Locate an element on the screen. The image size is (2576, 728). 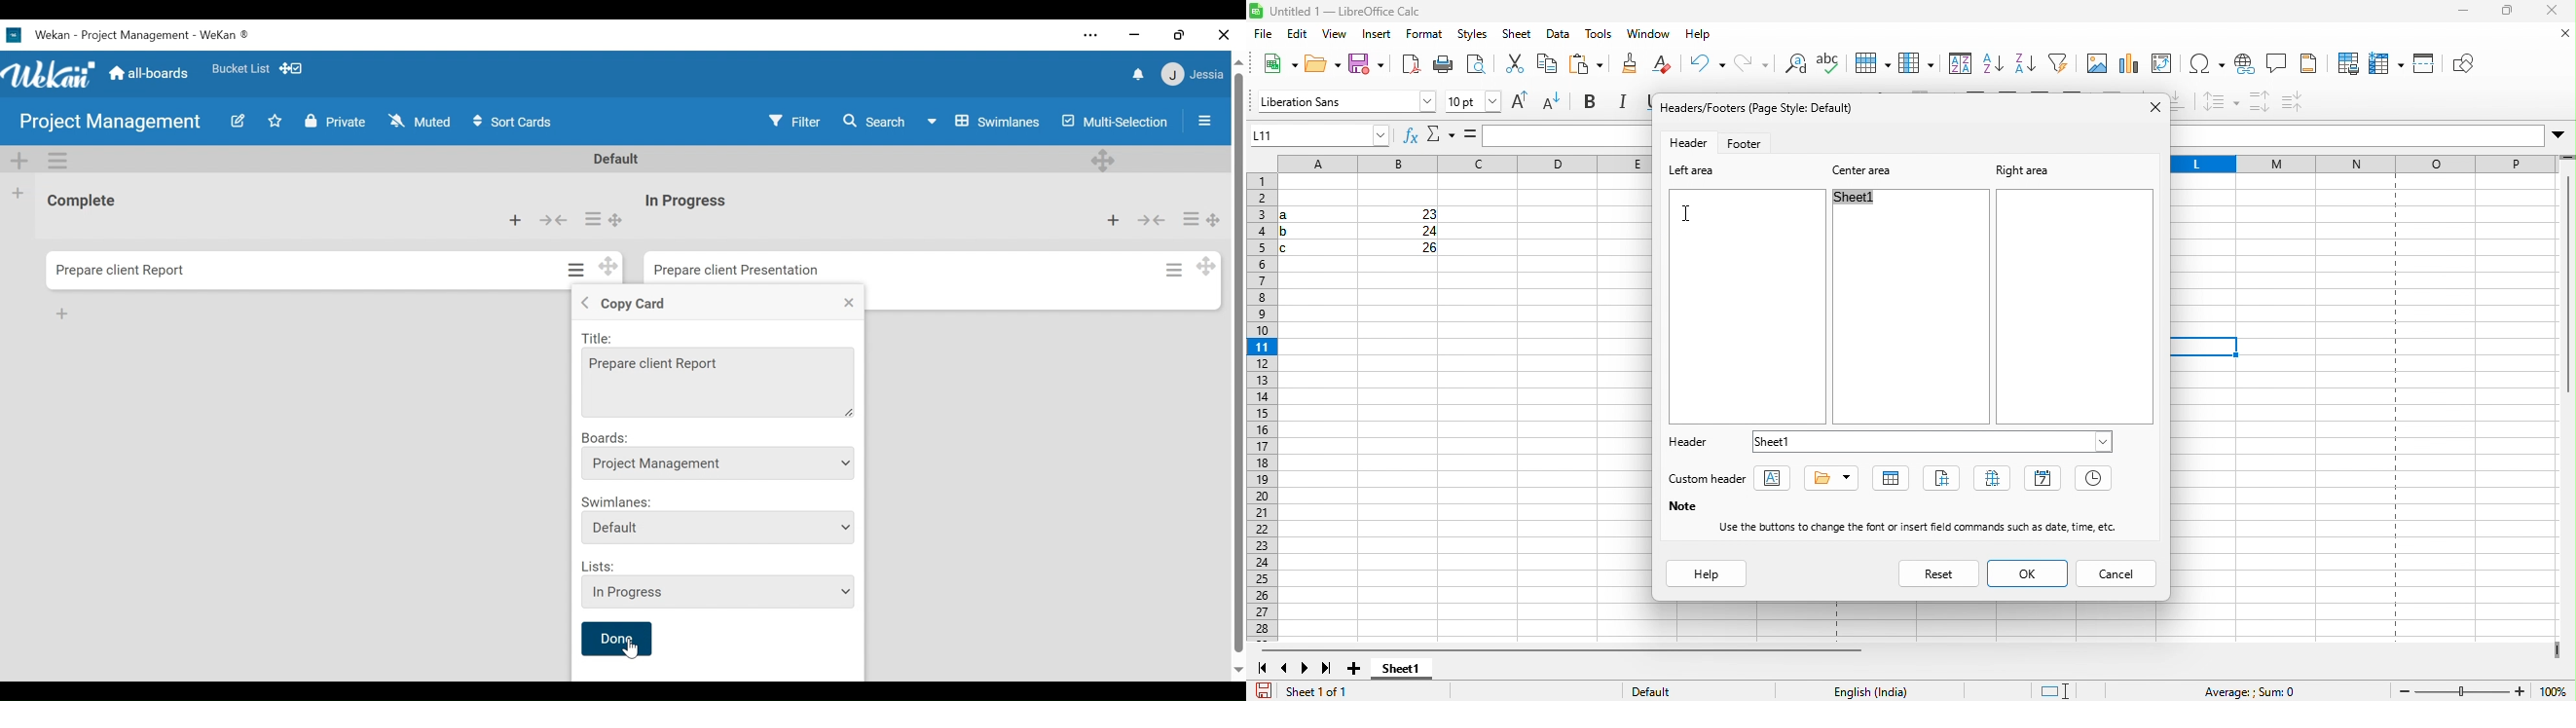
find and replace is located at coordinates (1752, 65).